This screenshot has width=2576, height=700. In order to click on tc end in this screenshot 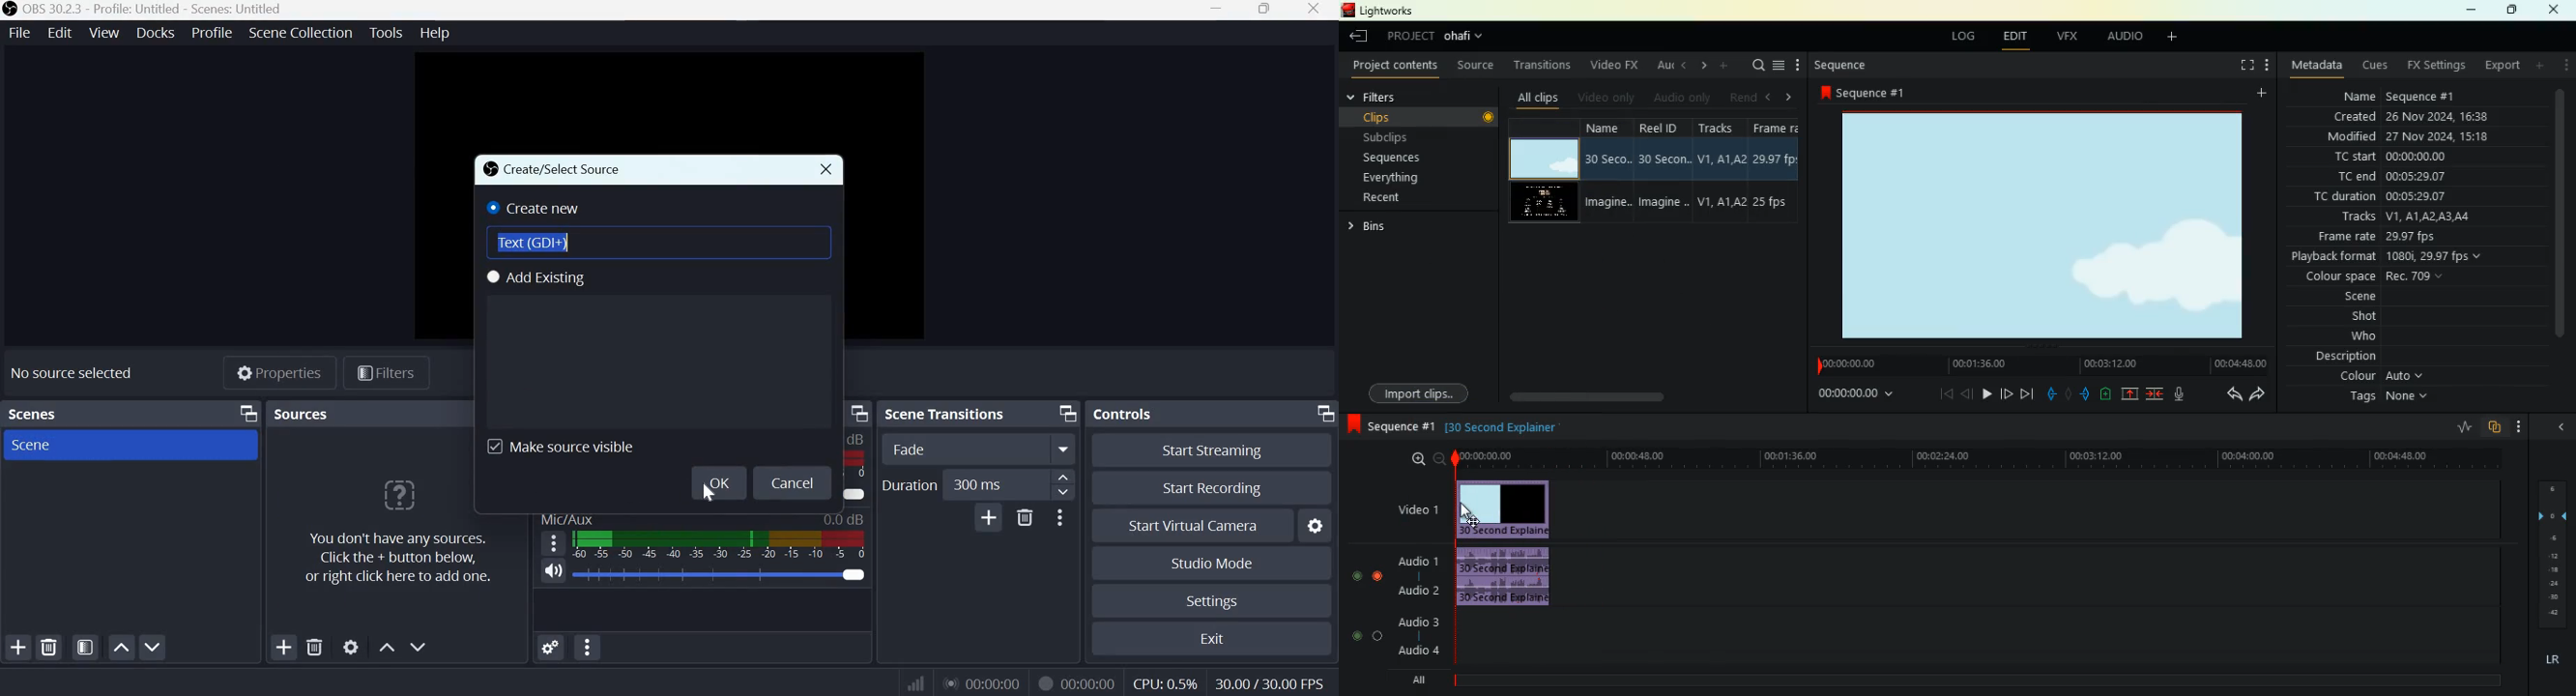, I will do `click(2395, 178)`.